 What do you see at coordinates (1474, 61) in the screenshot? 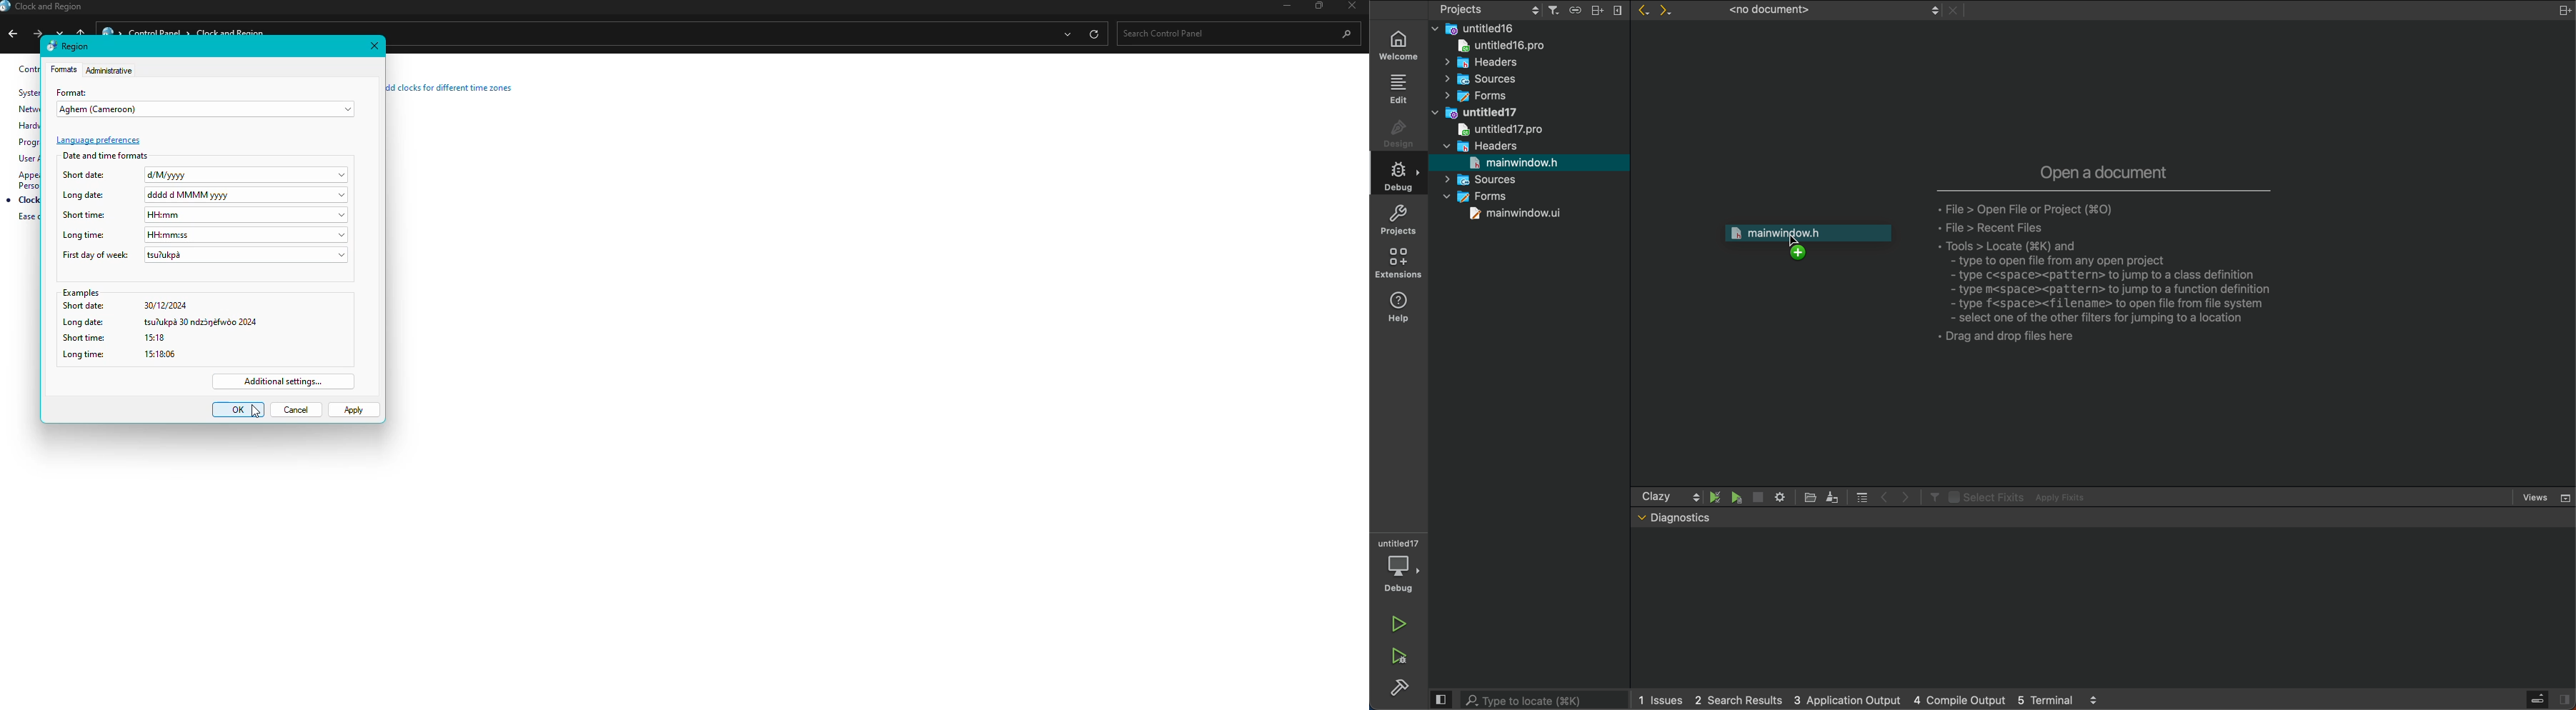
I see `Headers` at bounding box center [1474, 61].